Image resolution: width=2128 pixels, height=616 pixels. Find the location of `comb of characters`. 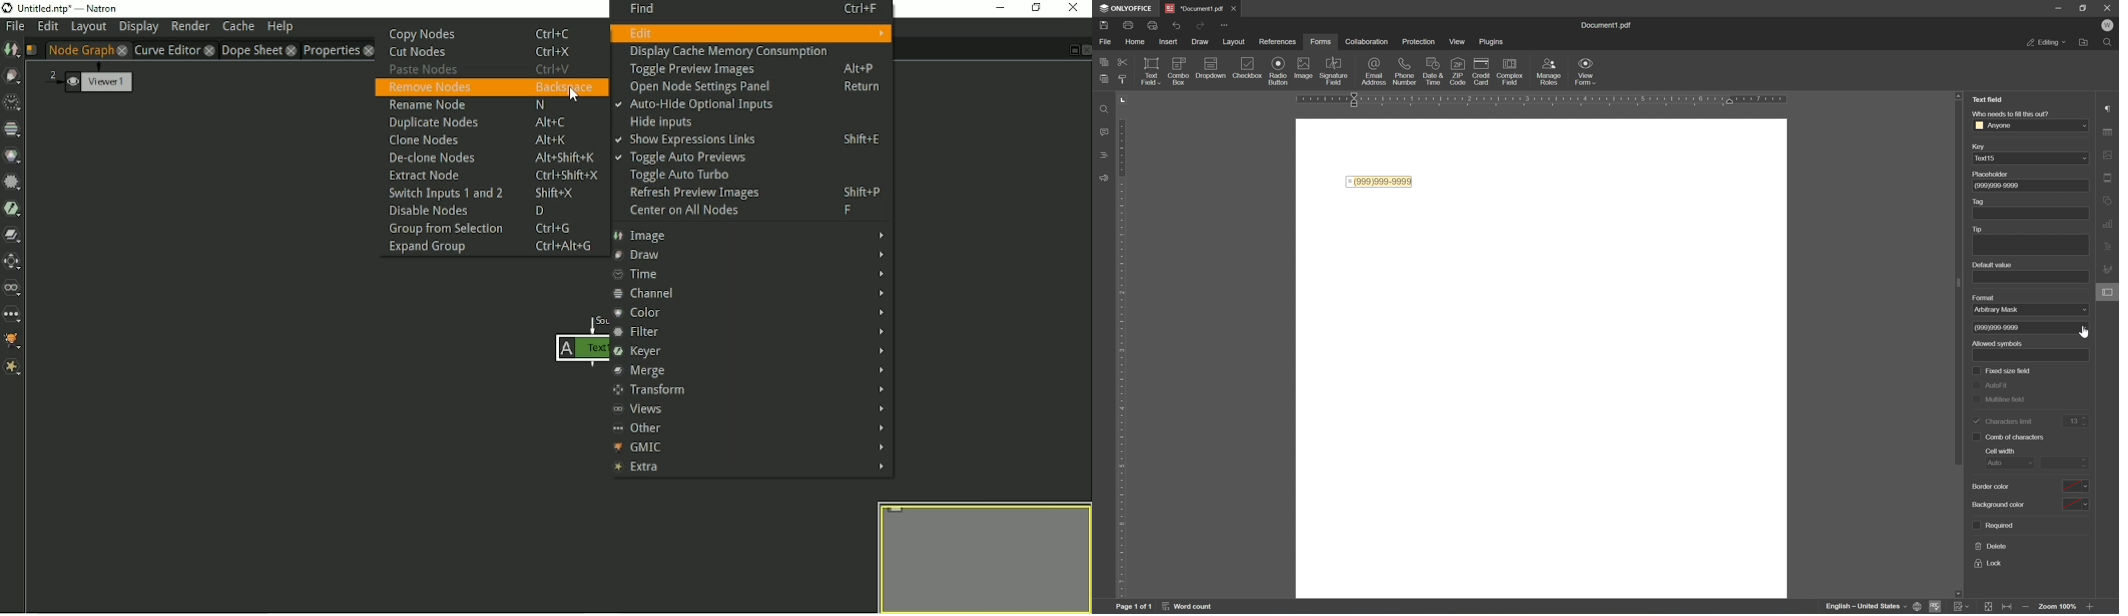

comb of characters is located at coordinates (2008, 437).